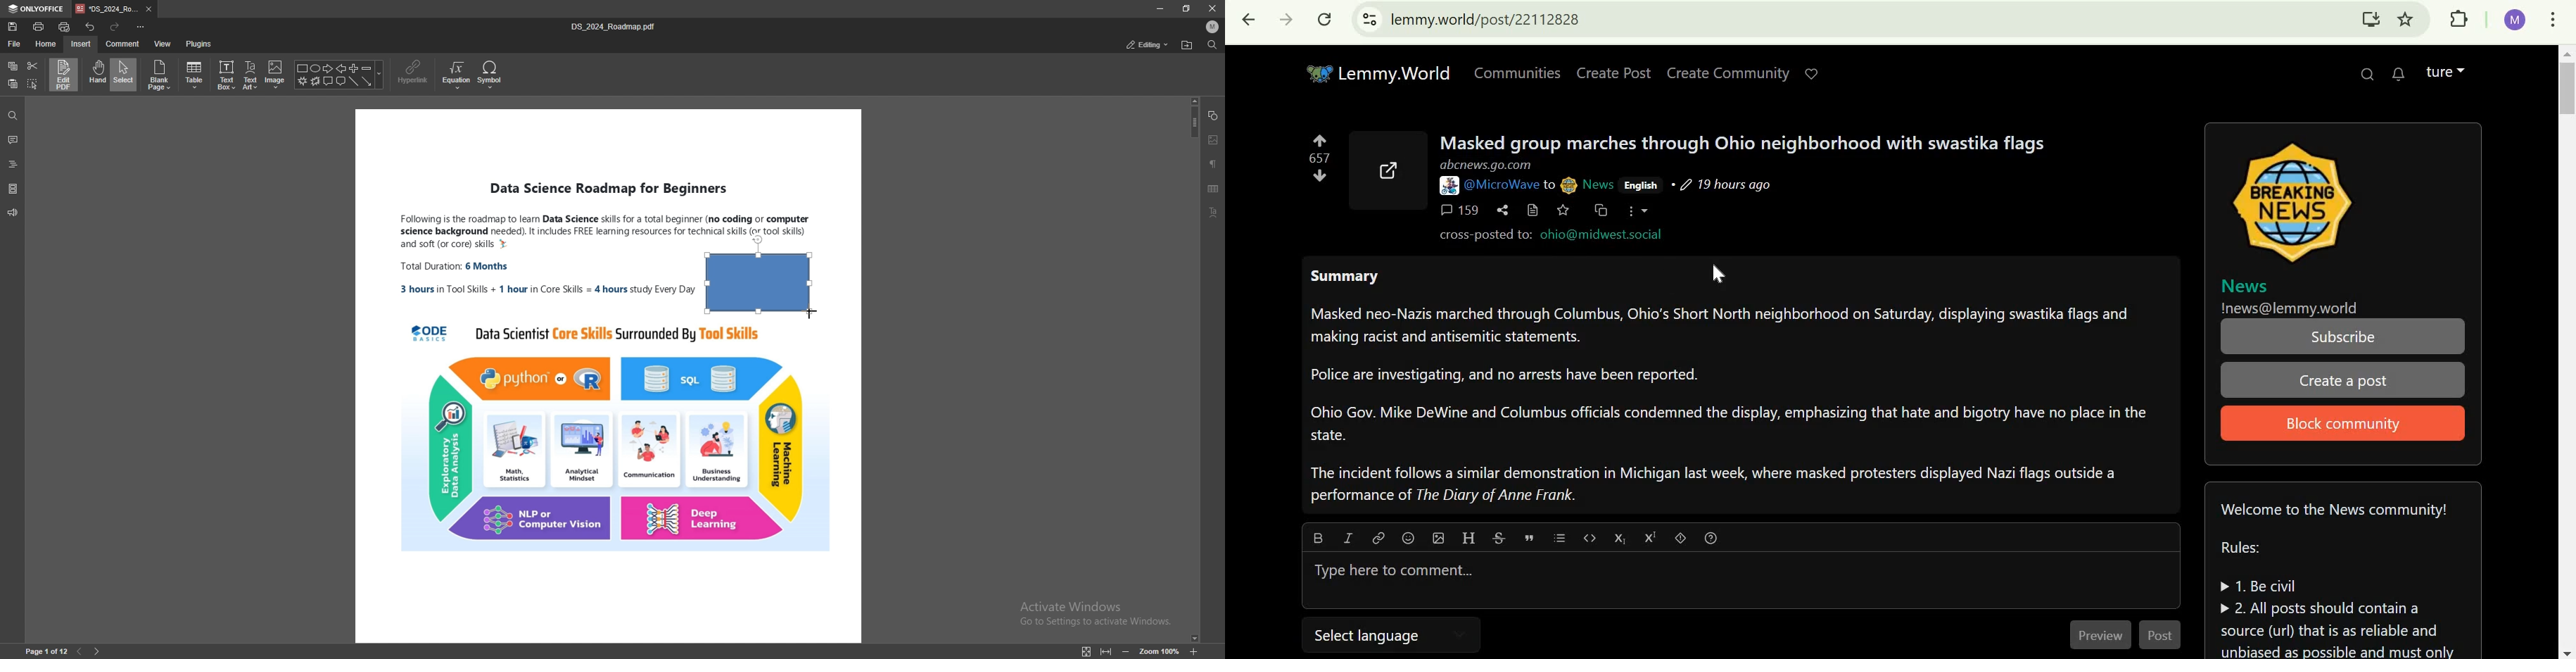  What do you see at coordinates (13, 162) in the screenshot?
I see `headings` at bounding box center [13, 162].